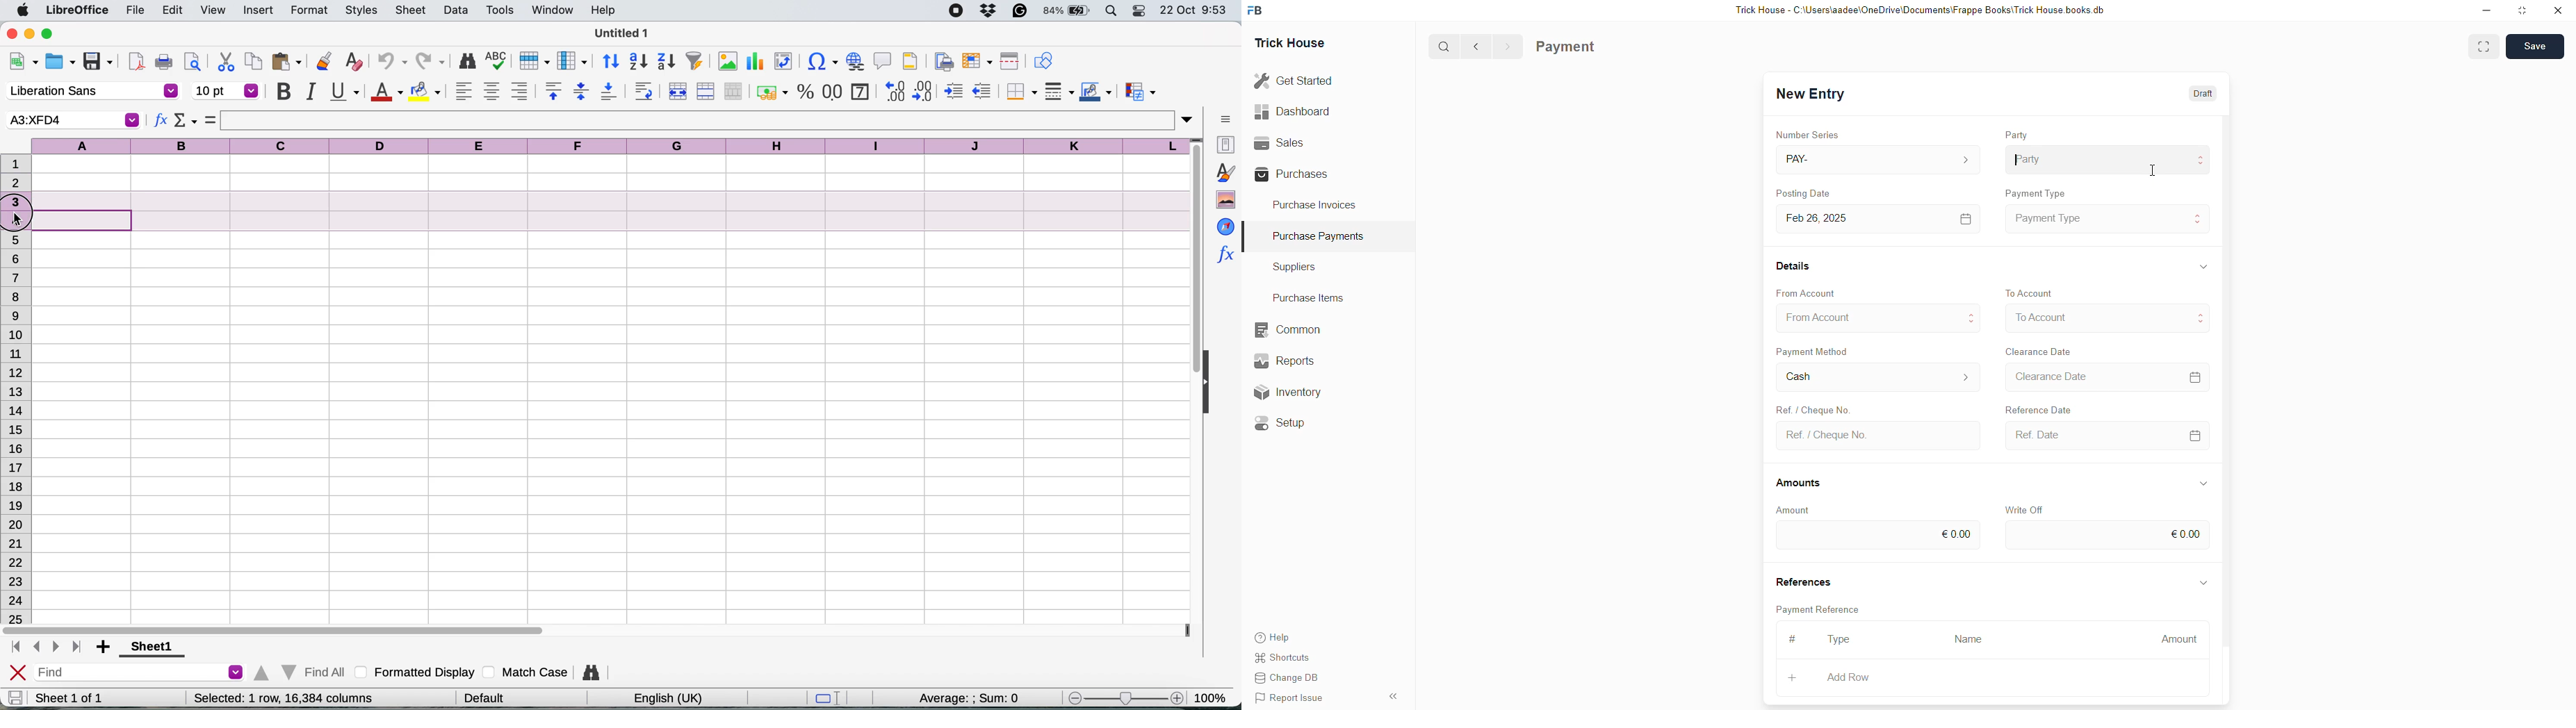 The width and height of the screenshot is (2576, 728). What do you see at coordinates (1310, 268) in the screenshot?
I see `Suppliers` at bounding box center [1310, 268].